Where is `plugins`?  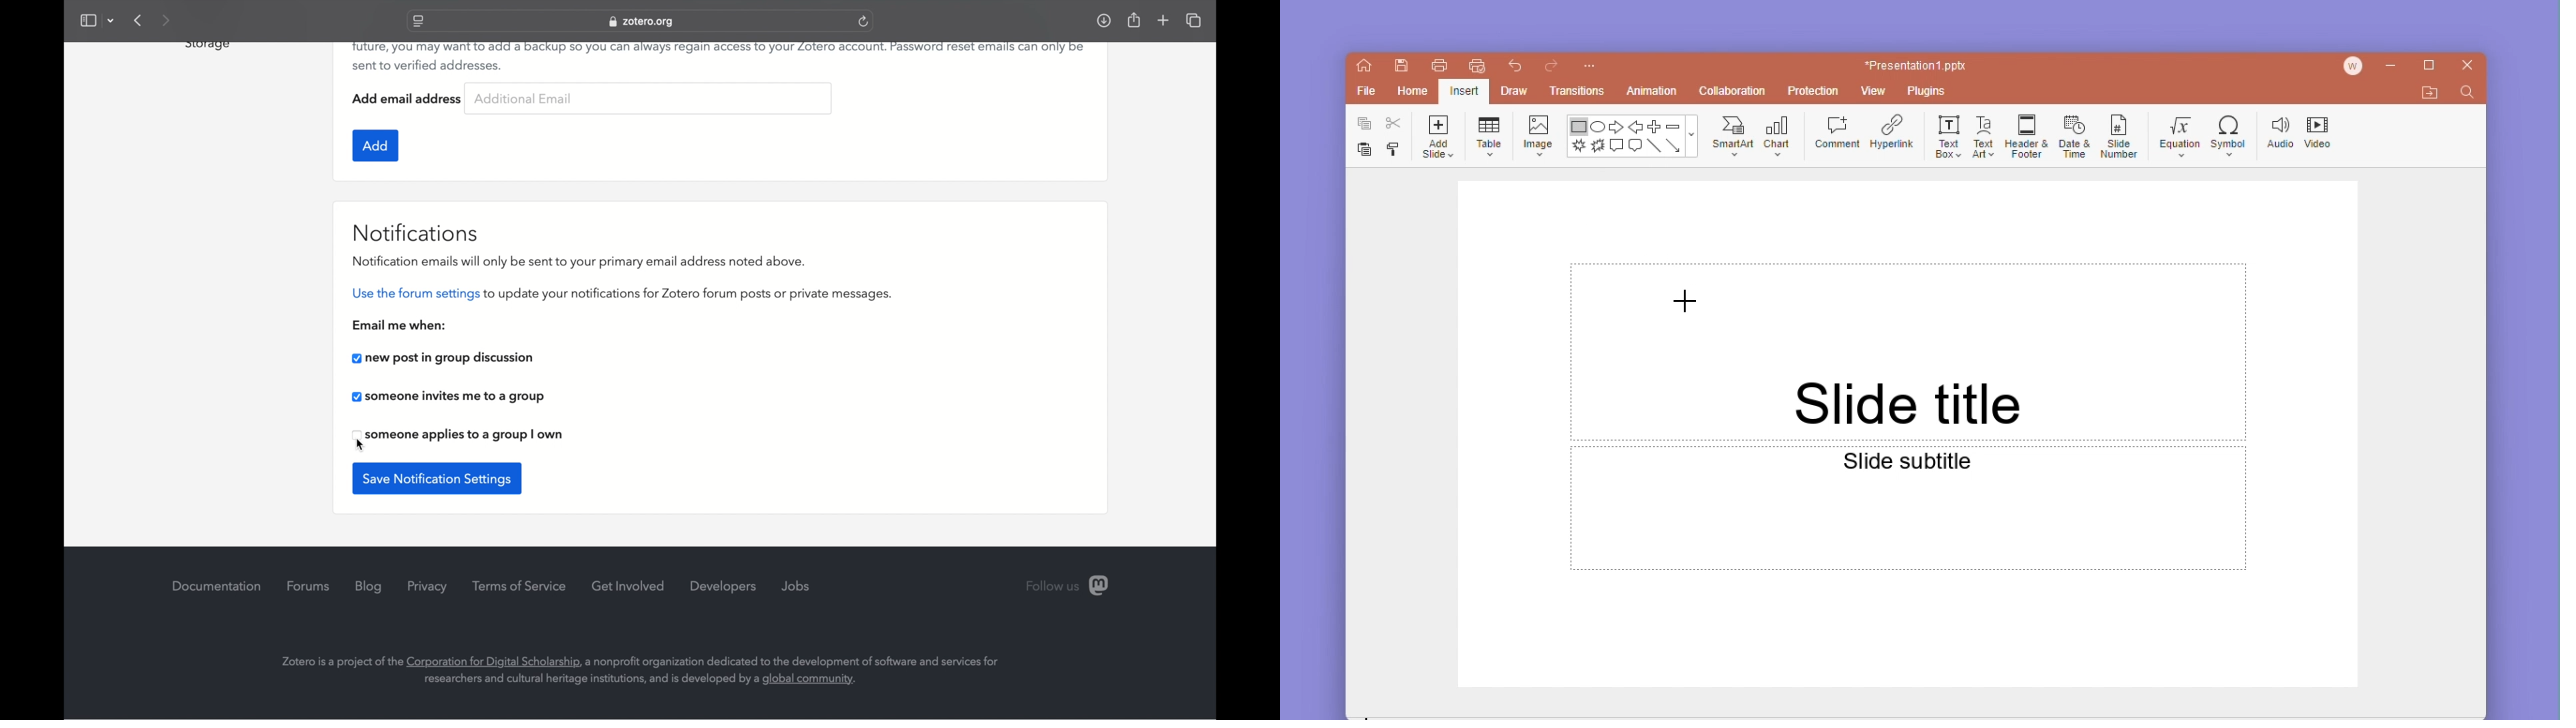 plugins is located at coordinates (1932, 92).